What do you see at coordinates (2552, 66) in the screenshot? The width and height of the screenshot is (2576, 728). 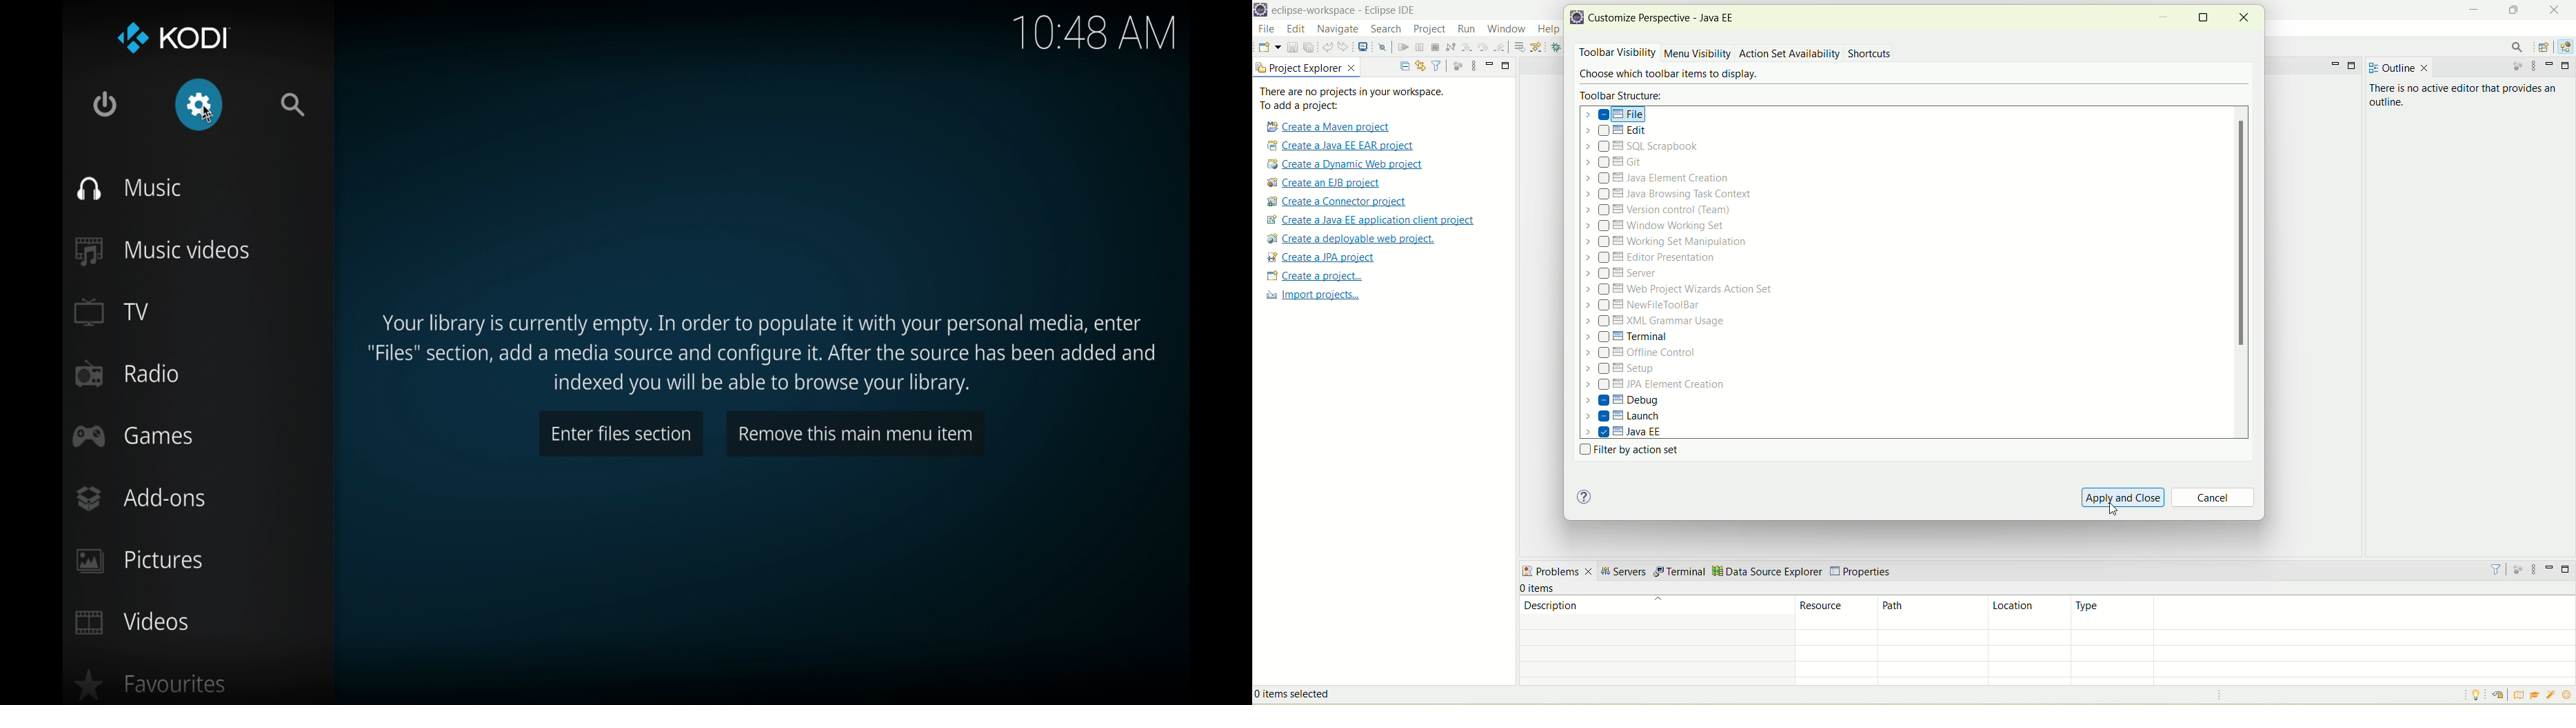 I see `minimize` at bounding box center [2552, 66].